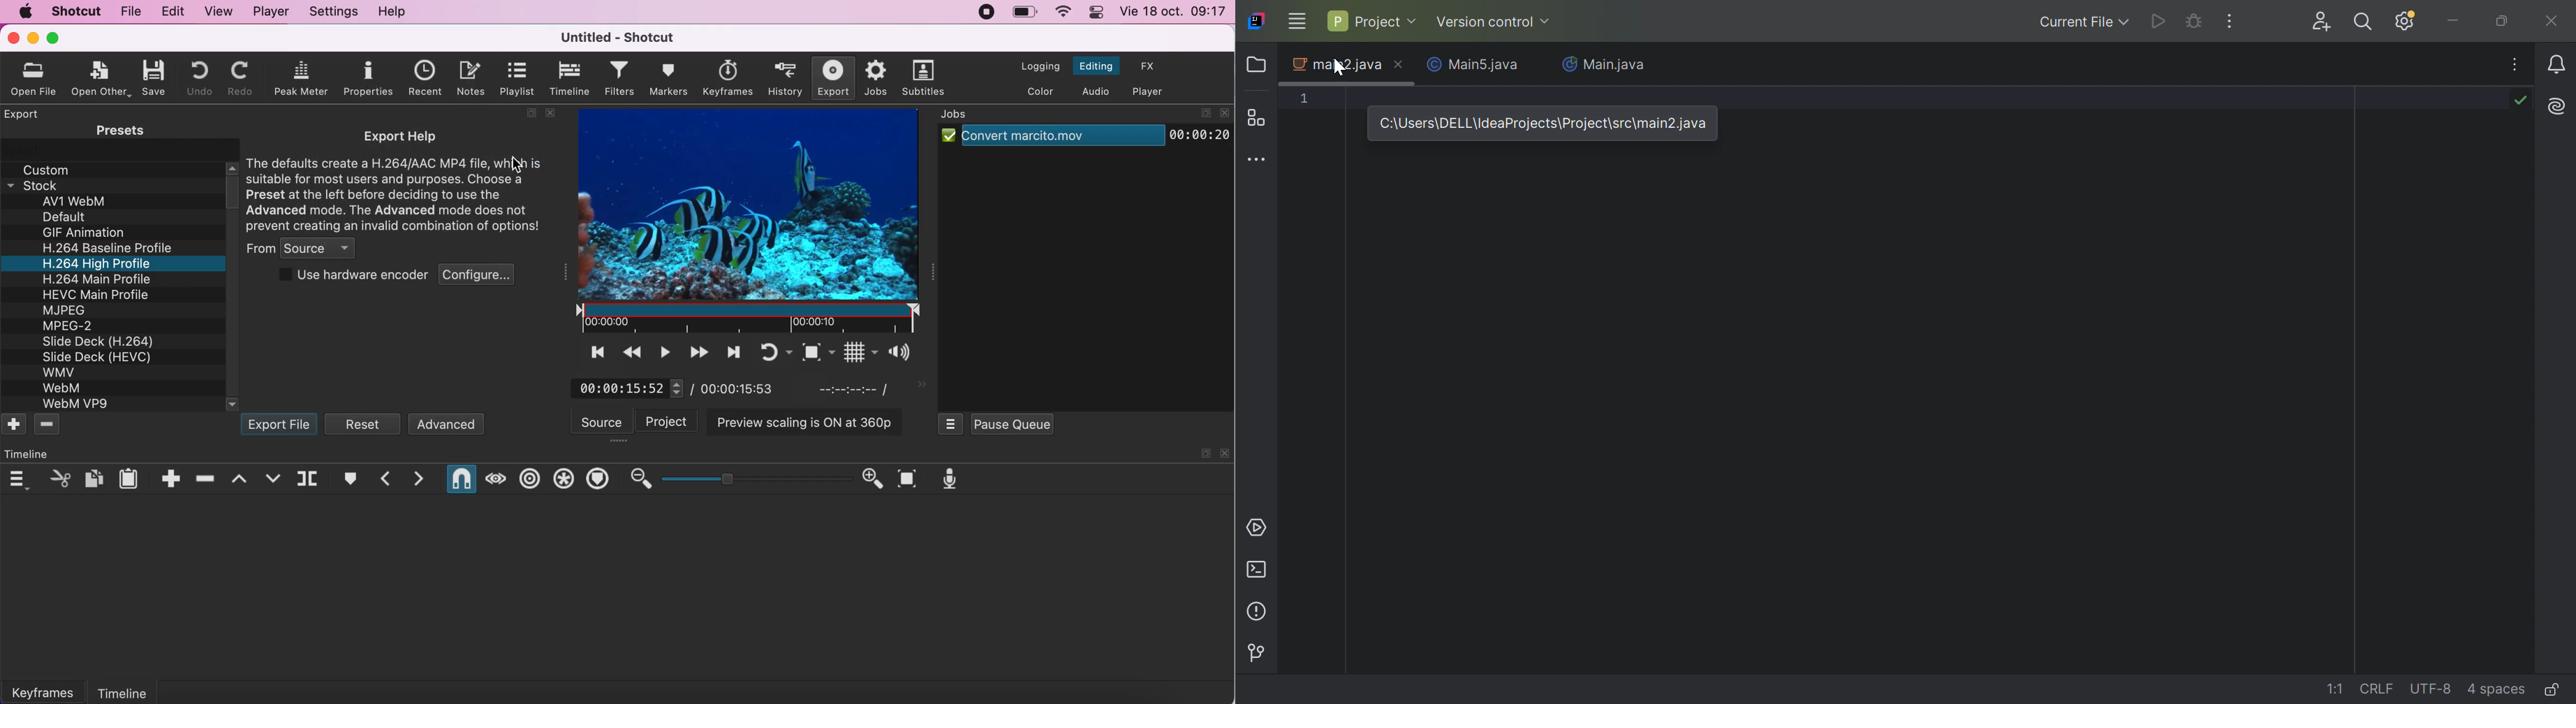 This screenshot has width=2576, height=728. What do you see at coordinates (1025, 13) in the screenshot?
I see `battery` at bounding box center [1025, 13].